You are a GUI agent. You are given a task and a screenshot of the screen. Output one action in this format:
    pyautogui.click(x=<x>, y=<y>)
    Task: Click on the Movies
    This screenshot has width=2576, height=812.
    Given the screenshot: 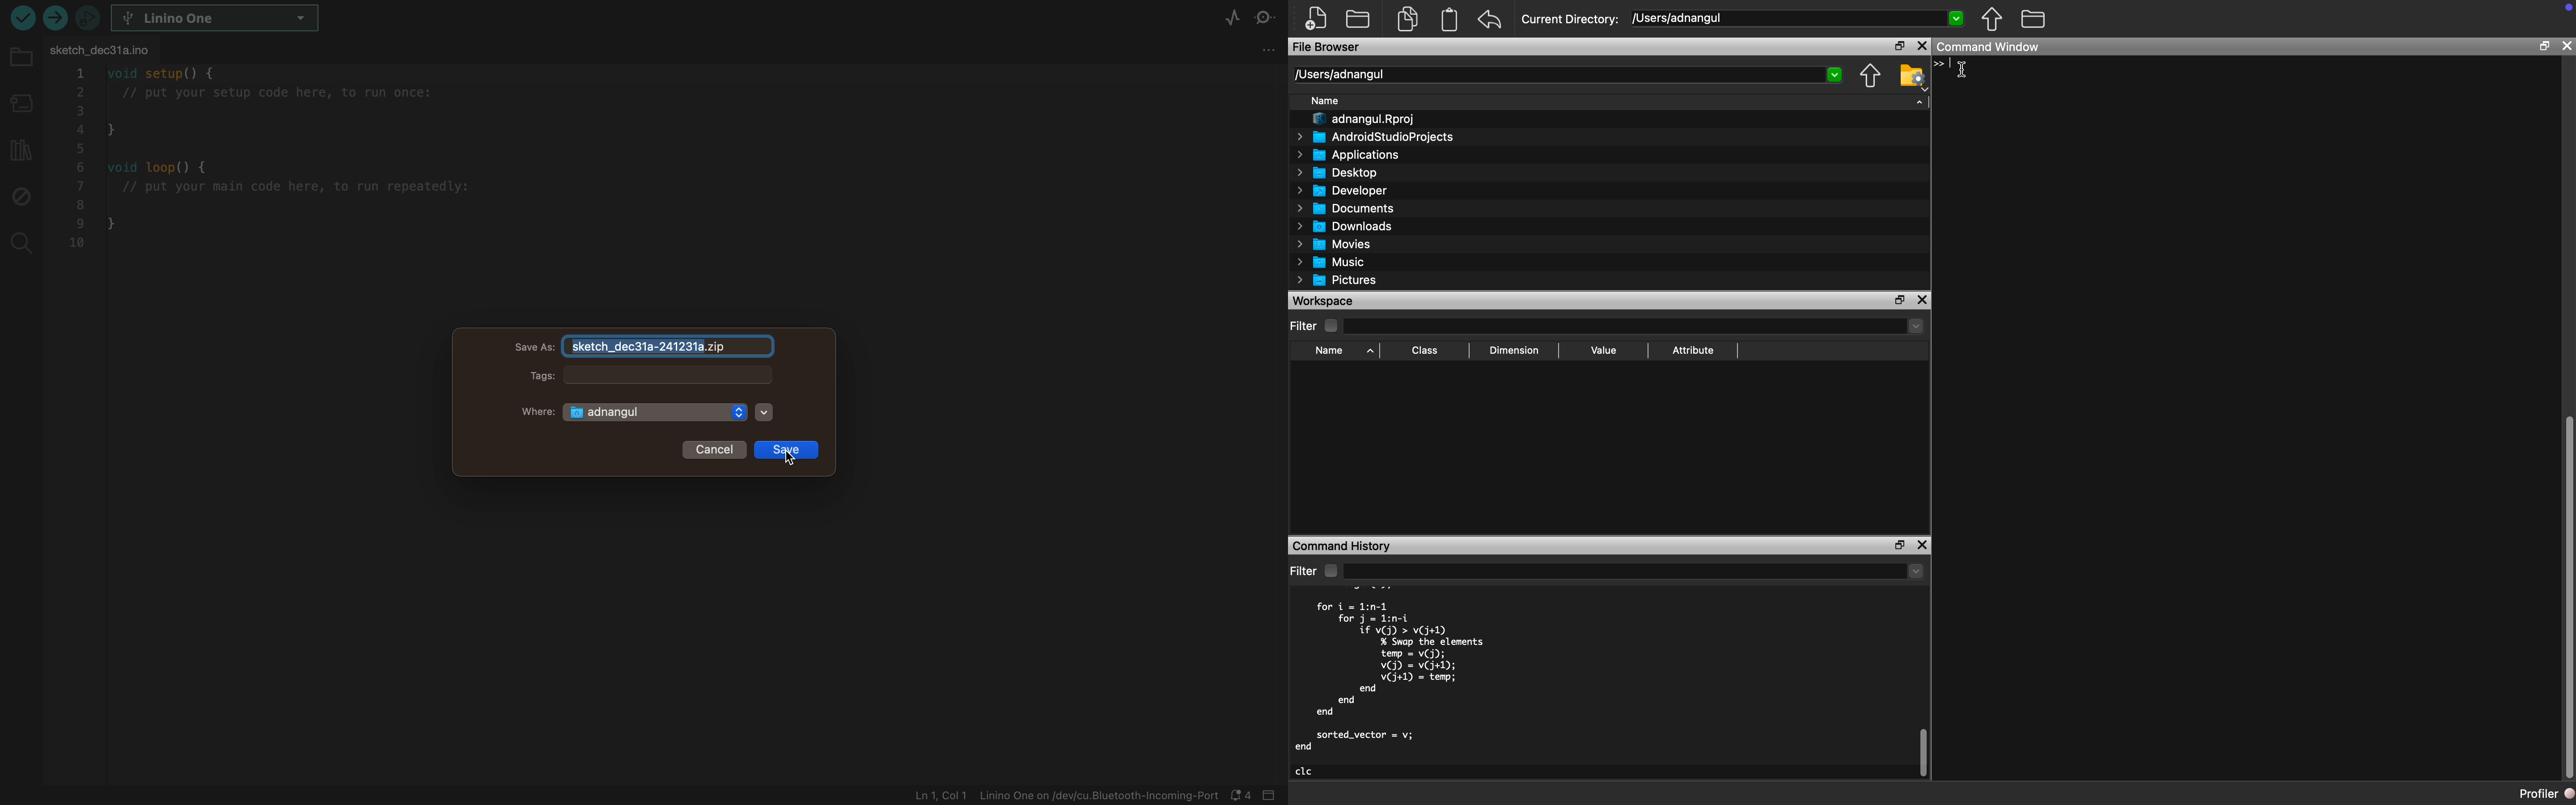 What is the action you would take?
    pyautogui.click(x=1335, y=245)
    